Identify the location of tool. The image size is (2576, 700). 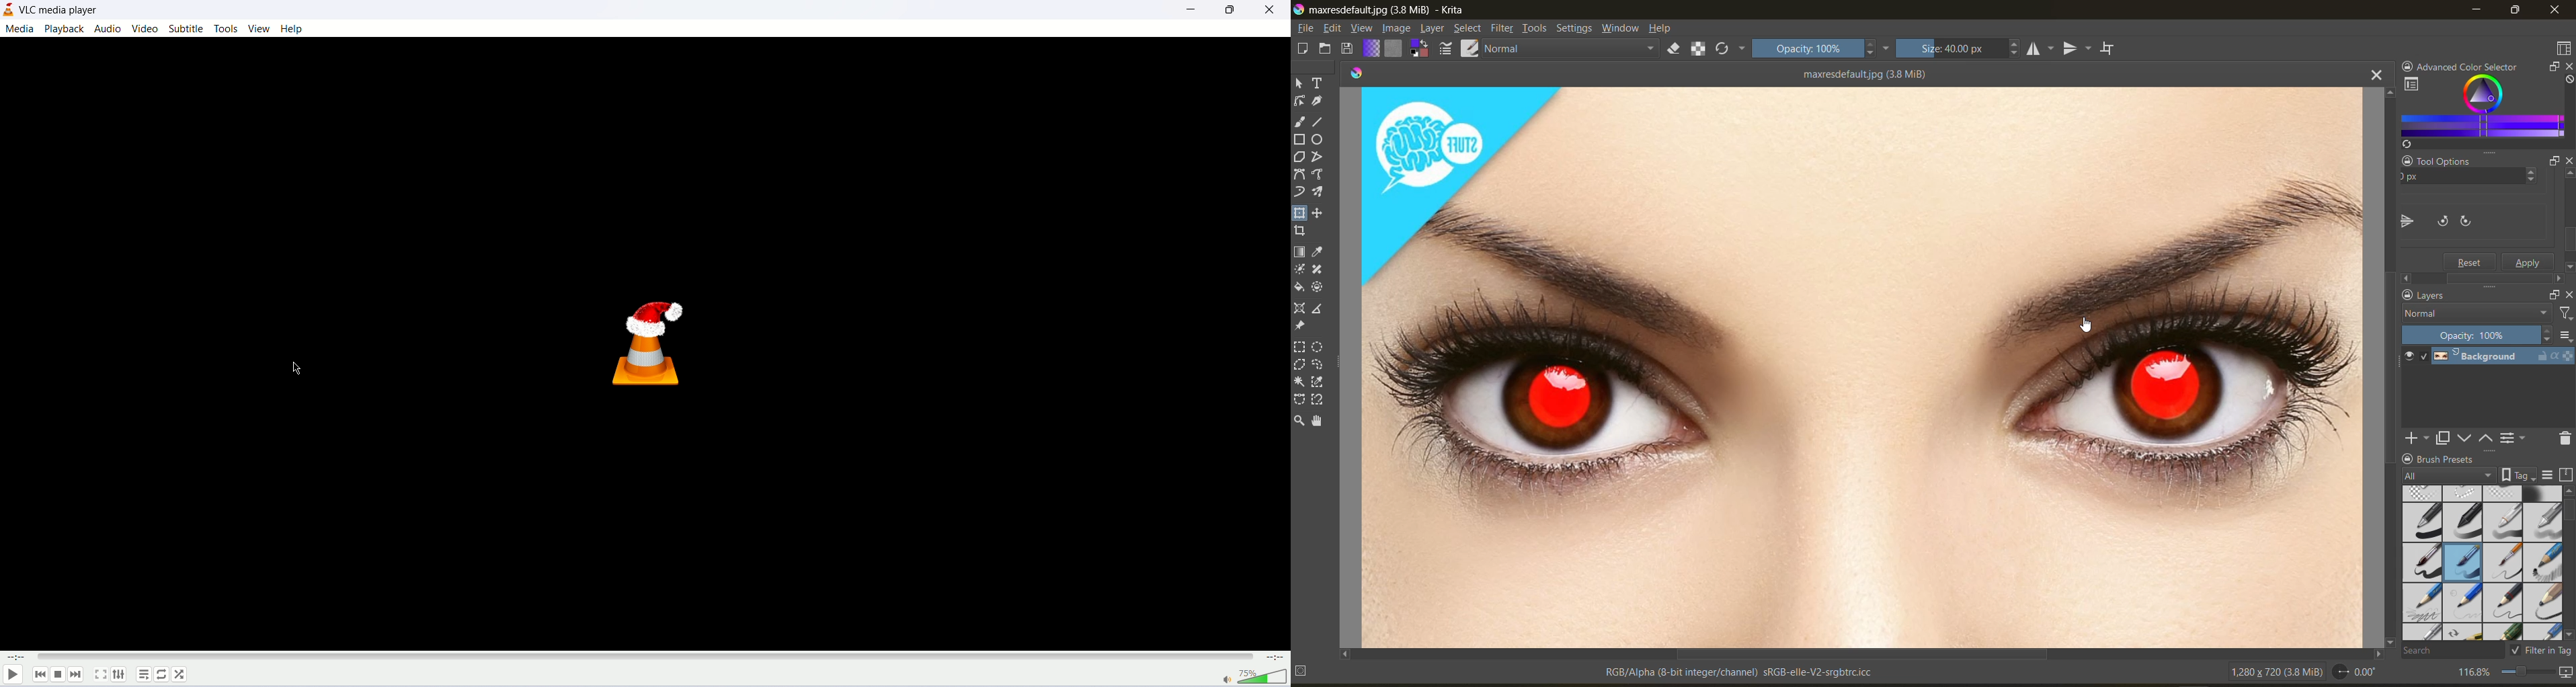
(1319, 141).